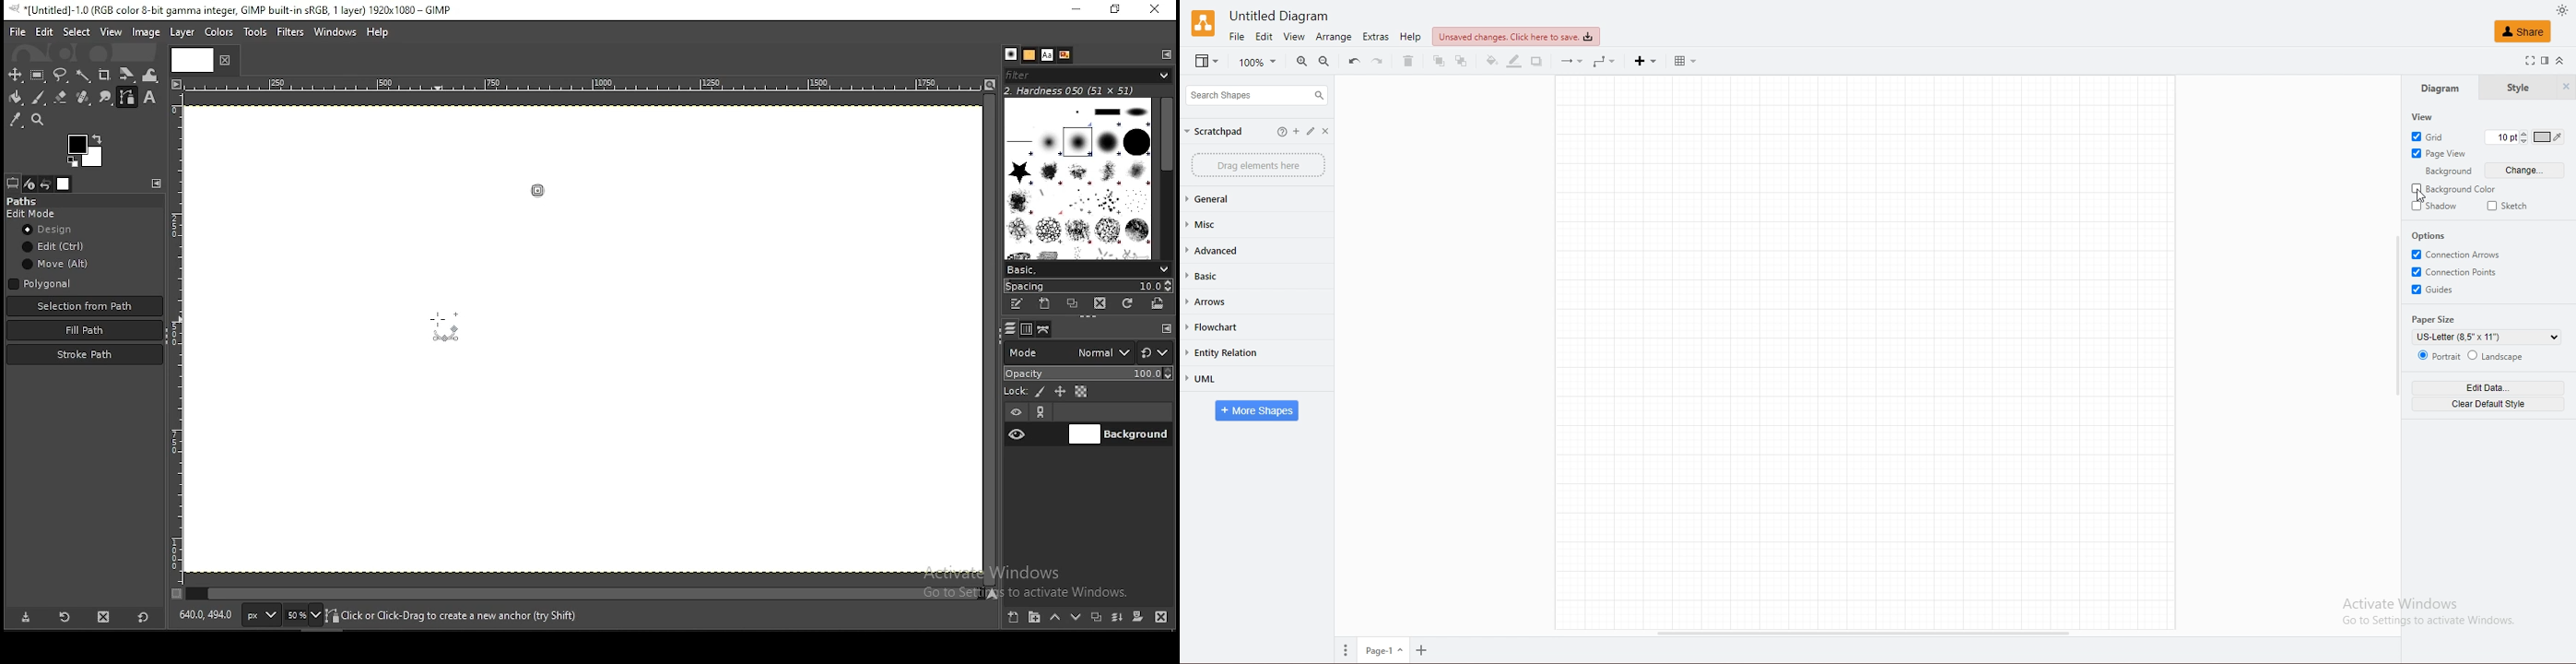  Describe the element at coordinates (455, 614) in the screenshot. I see `click or click-drag to create a new anchor (try shift)` at that location.